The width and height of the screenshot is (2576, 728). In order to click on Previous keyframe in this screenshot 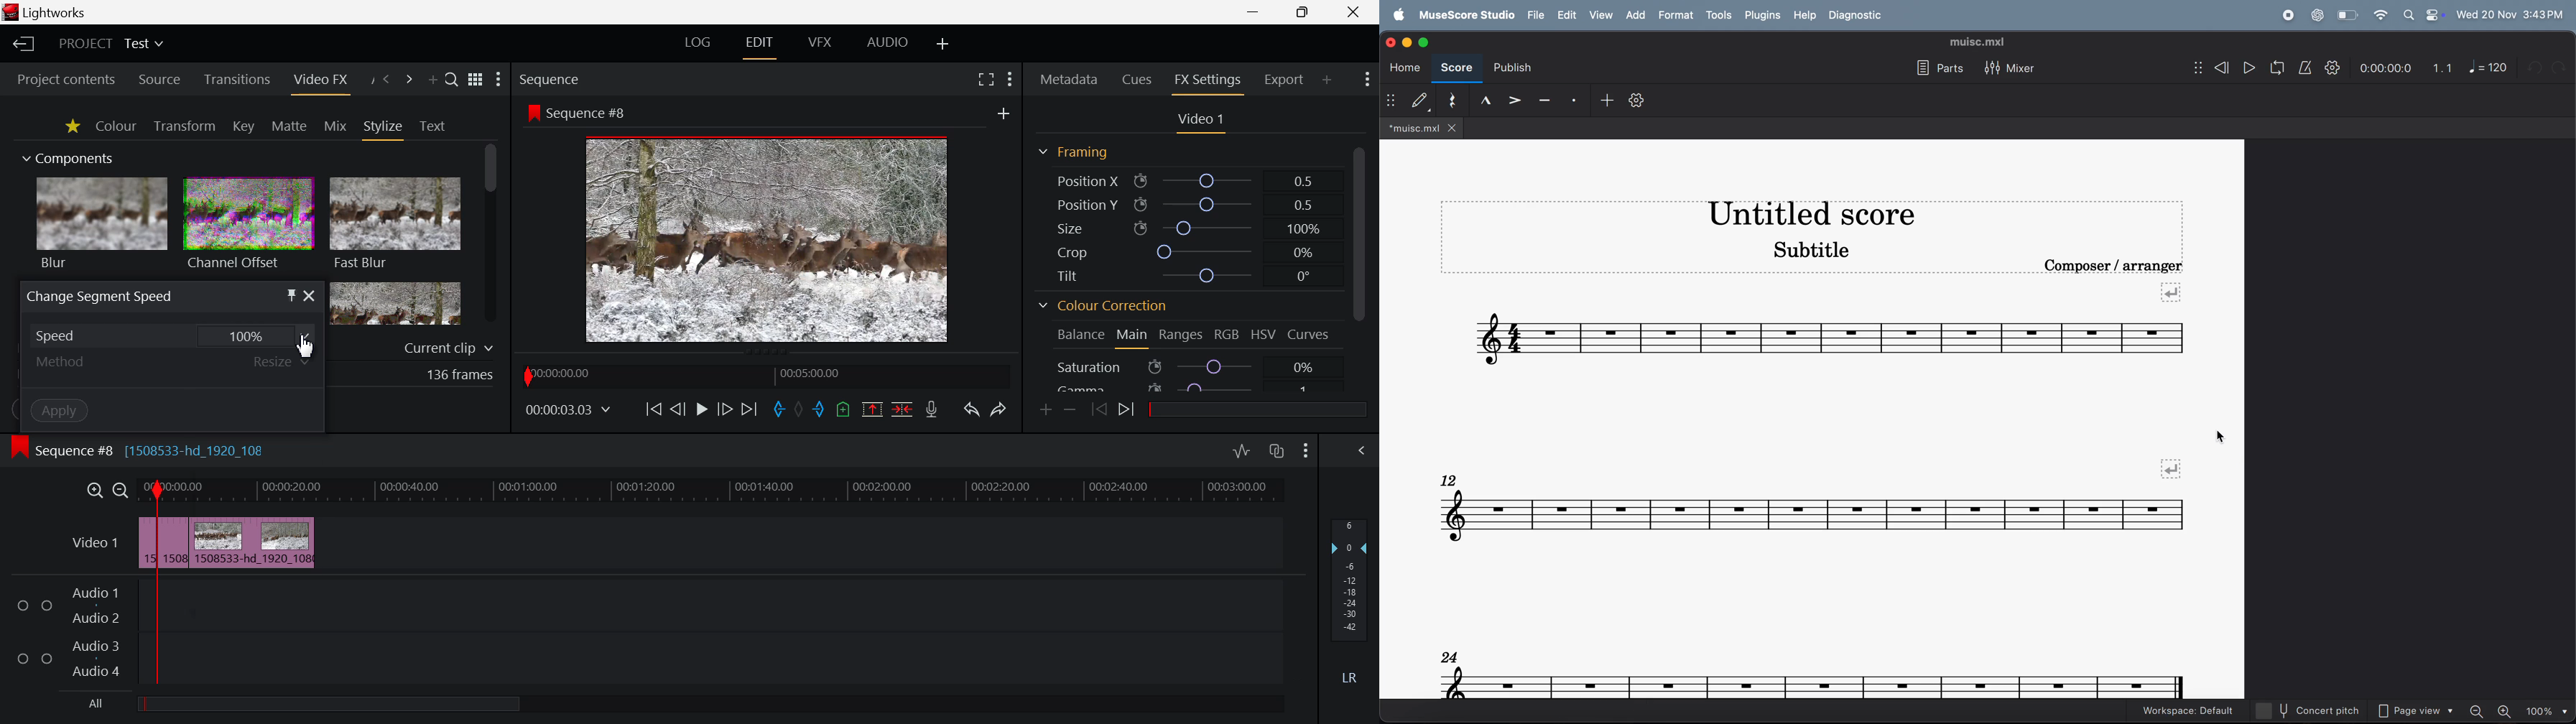, I will do `click(1098, 410)`.